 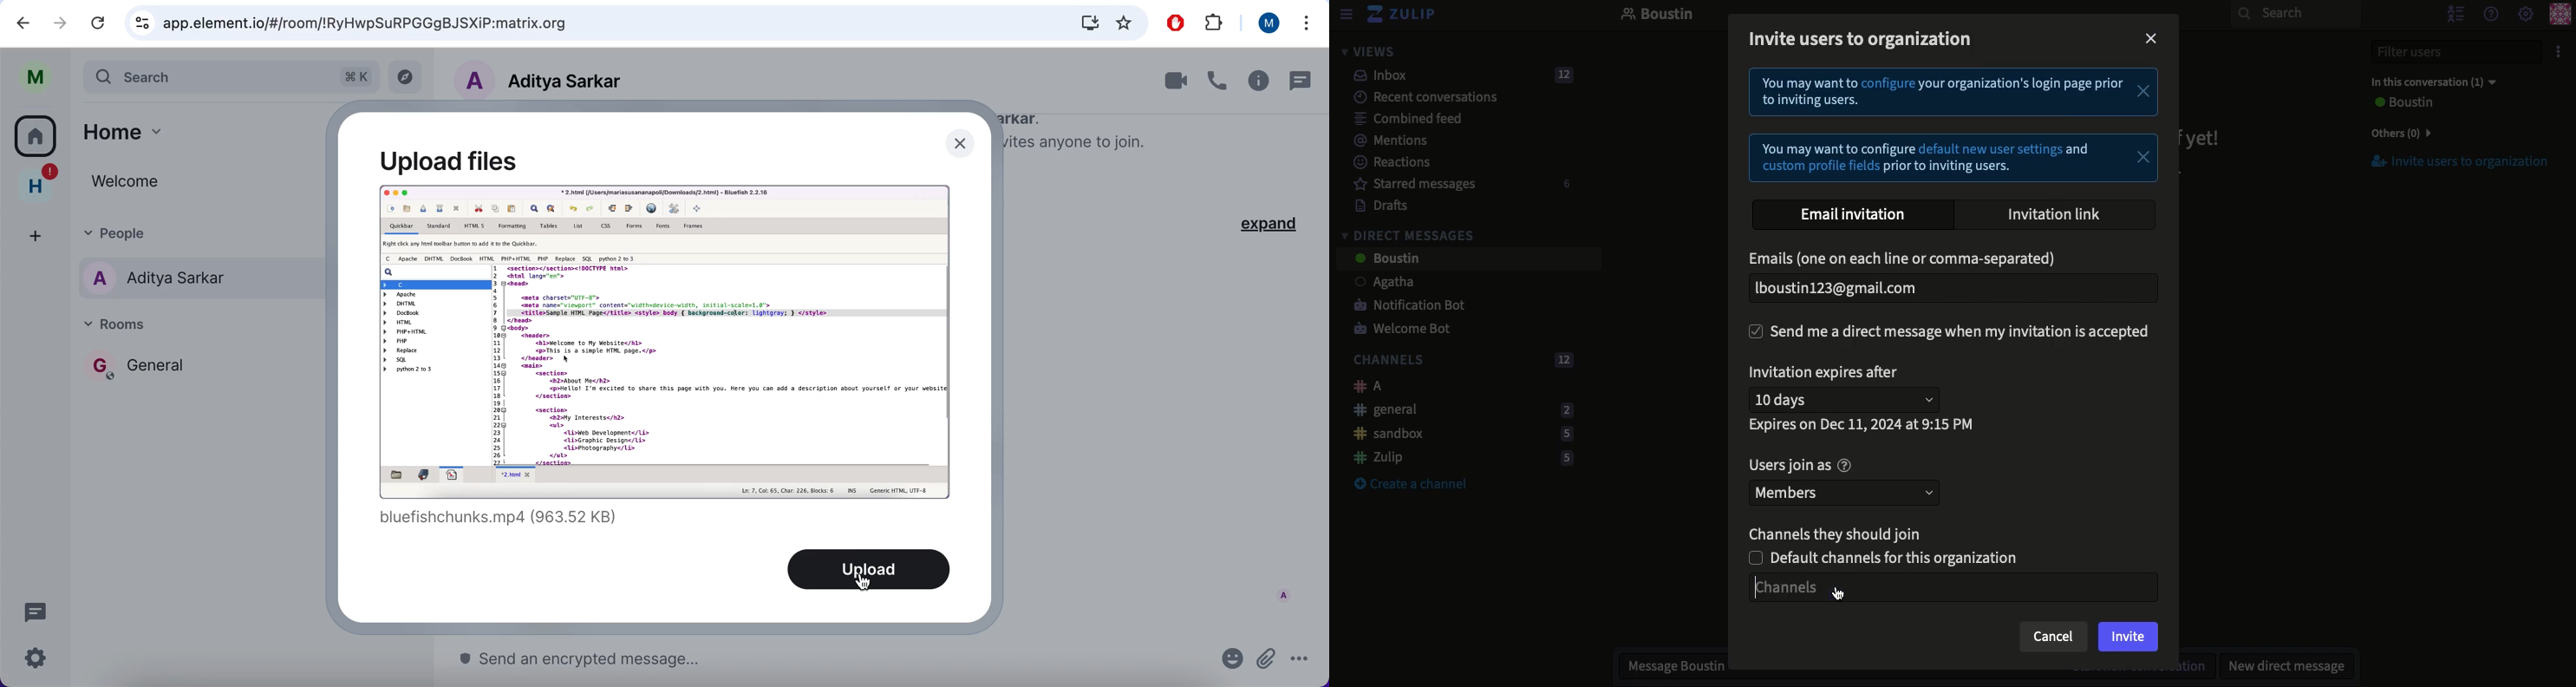 What do you see at coordinates (1403, 306) in the screenshot?
I see `Notification bot` at bounding box center [1403, 306].